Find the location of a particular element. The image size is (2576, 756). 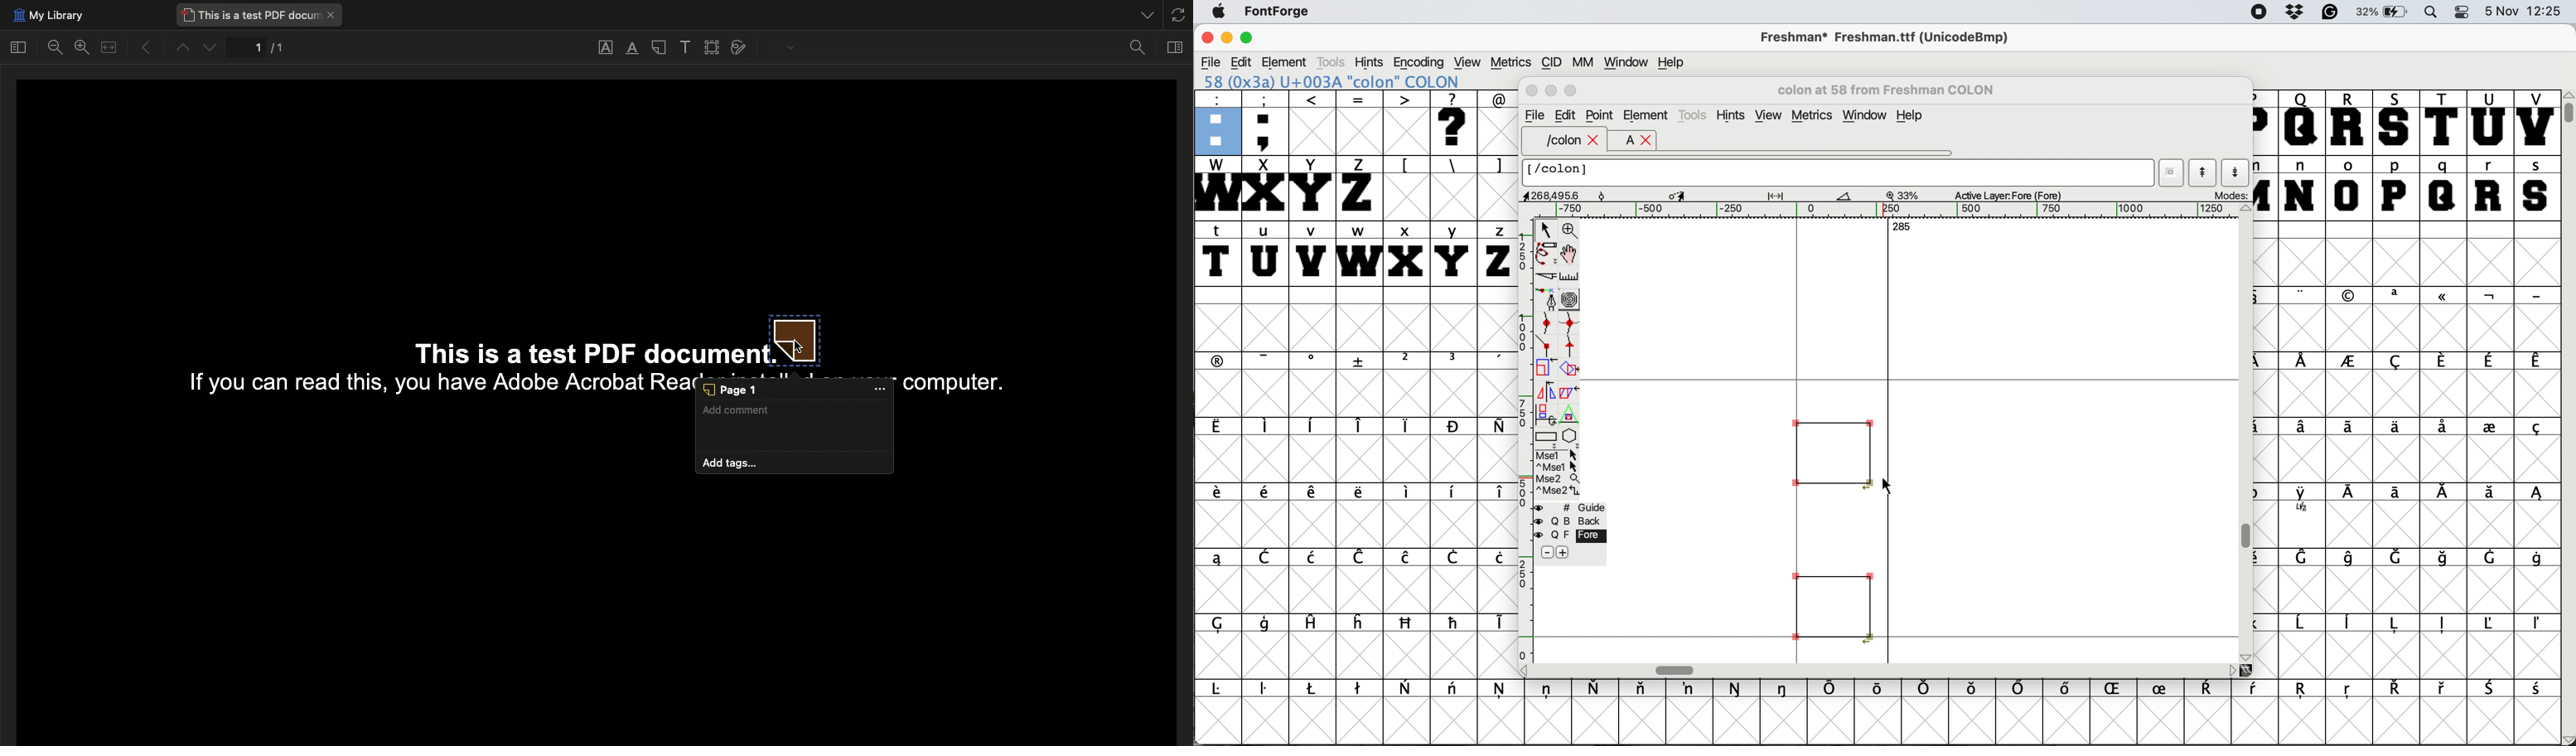

close is located at coordinates (1206, 39).